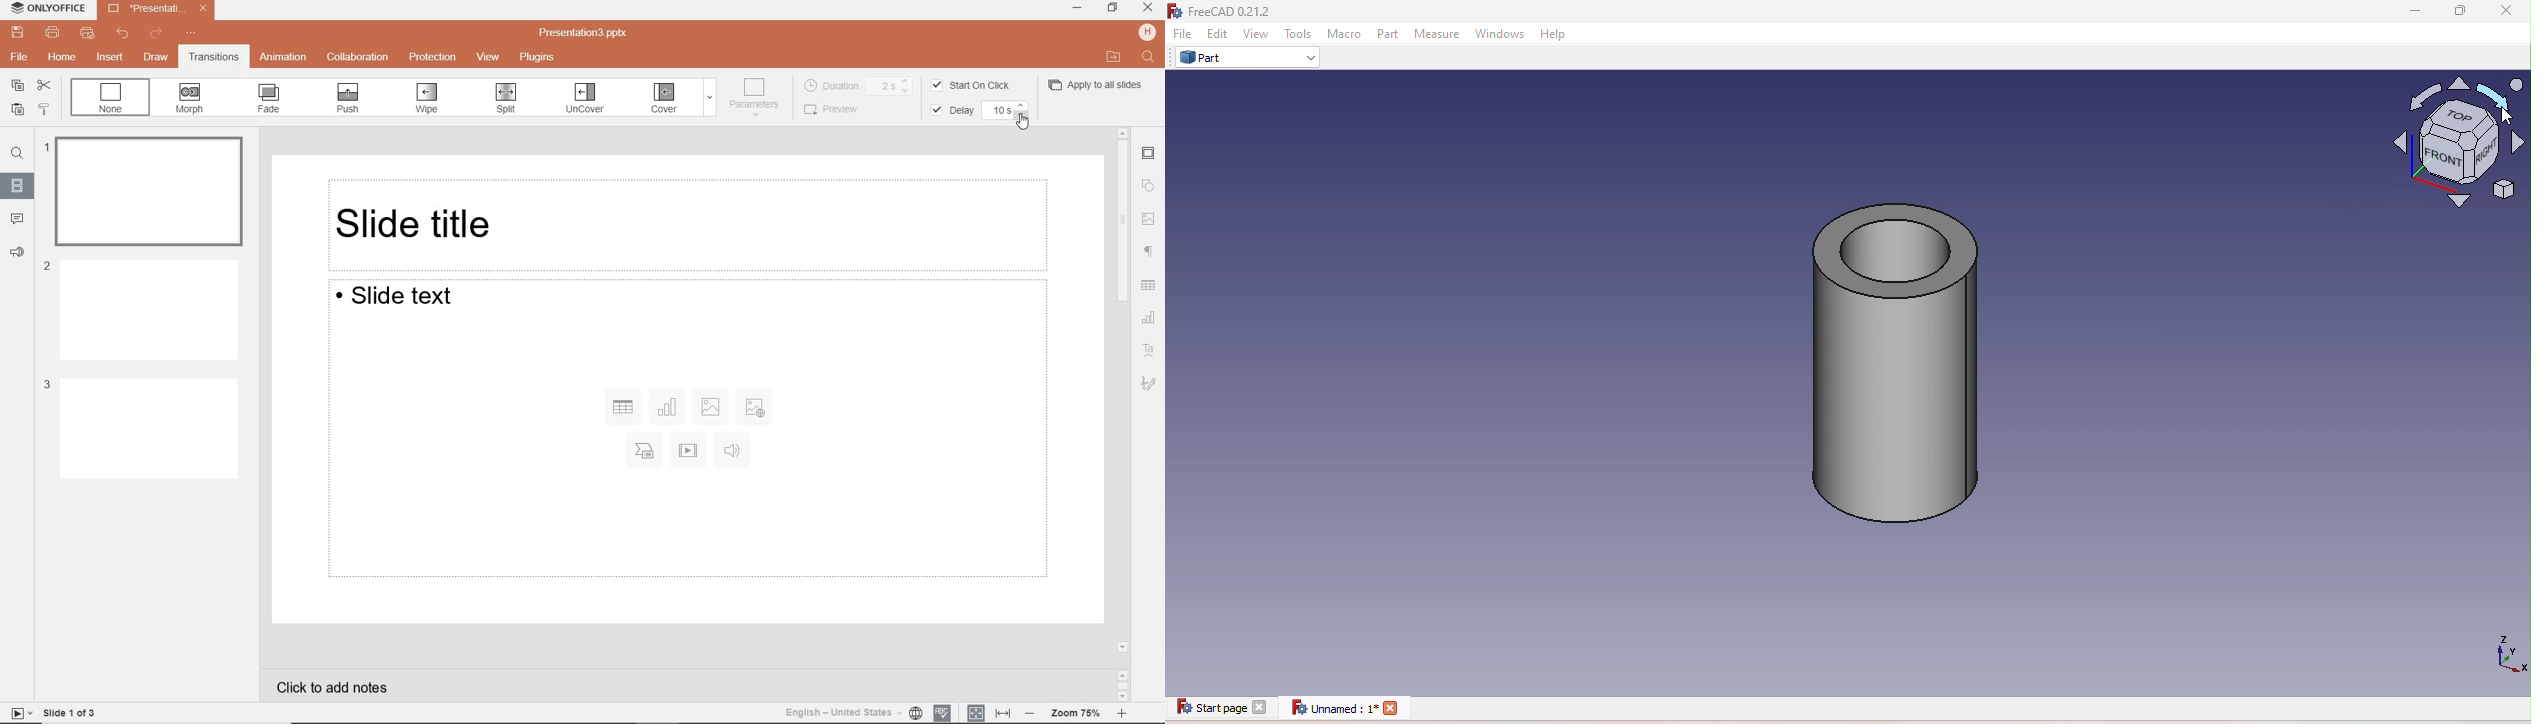  Describe the element at coordinates (1112, 57) in the screenshot. I see `OPEN FILE LOCATION` at that location.